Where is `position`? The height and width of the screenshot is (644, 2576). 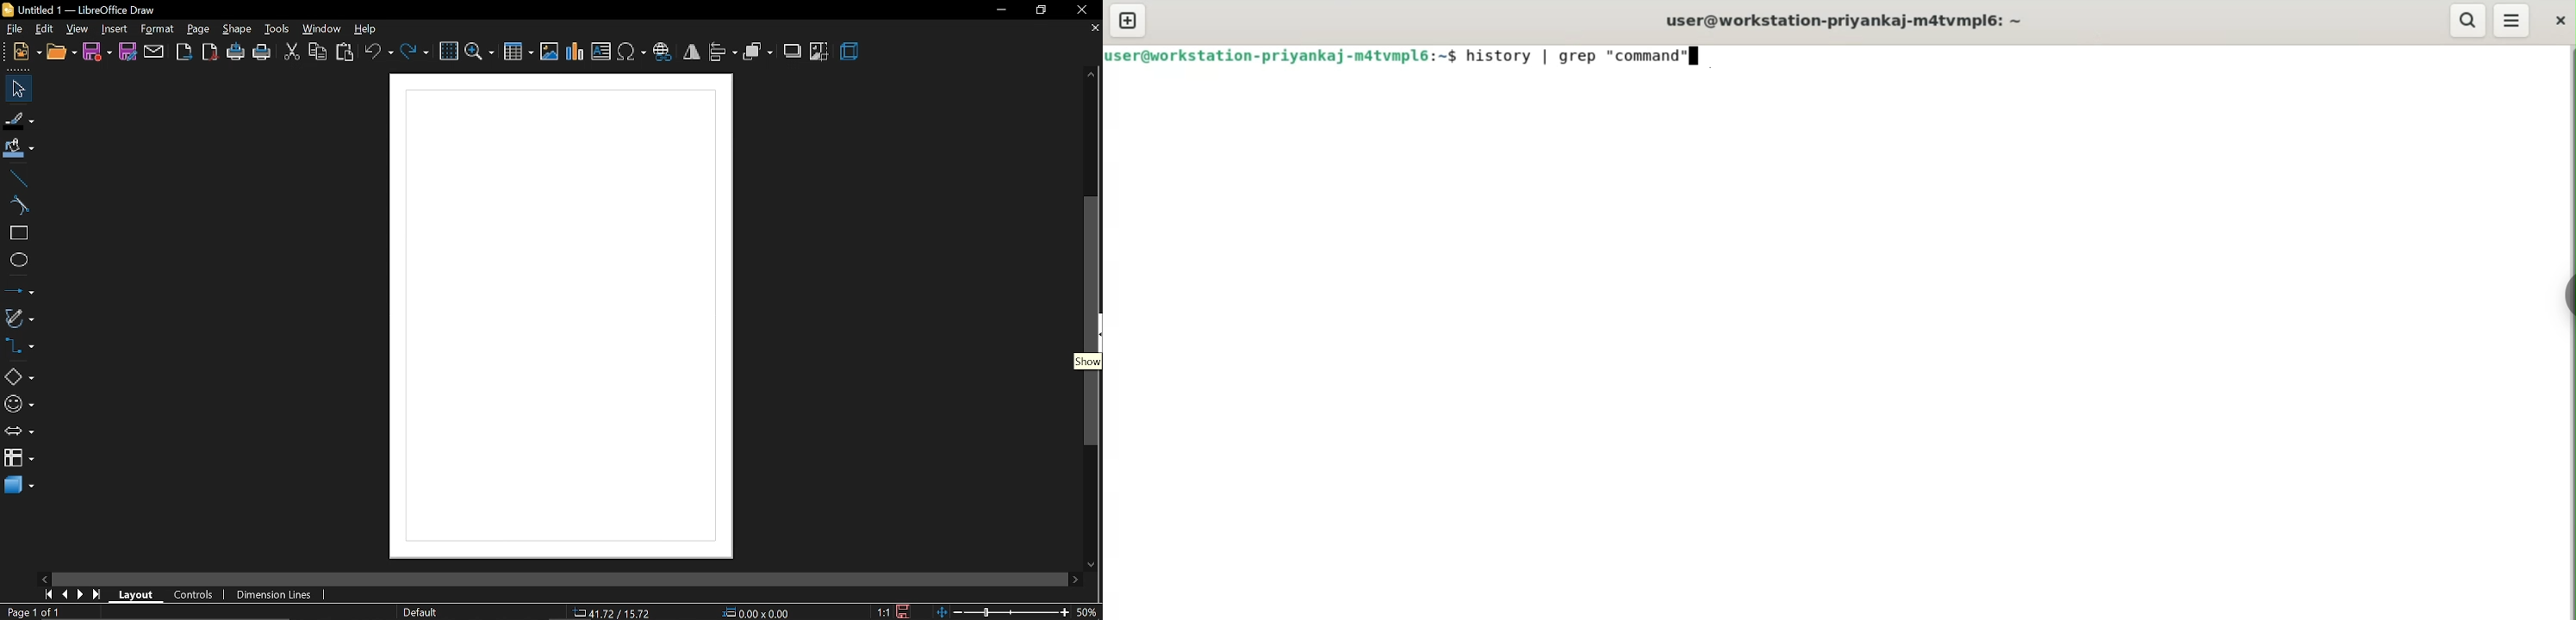
position is located at coordinates (756, 613).